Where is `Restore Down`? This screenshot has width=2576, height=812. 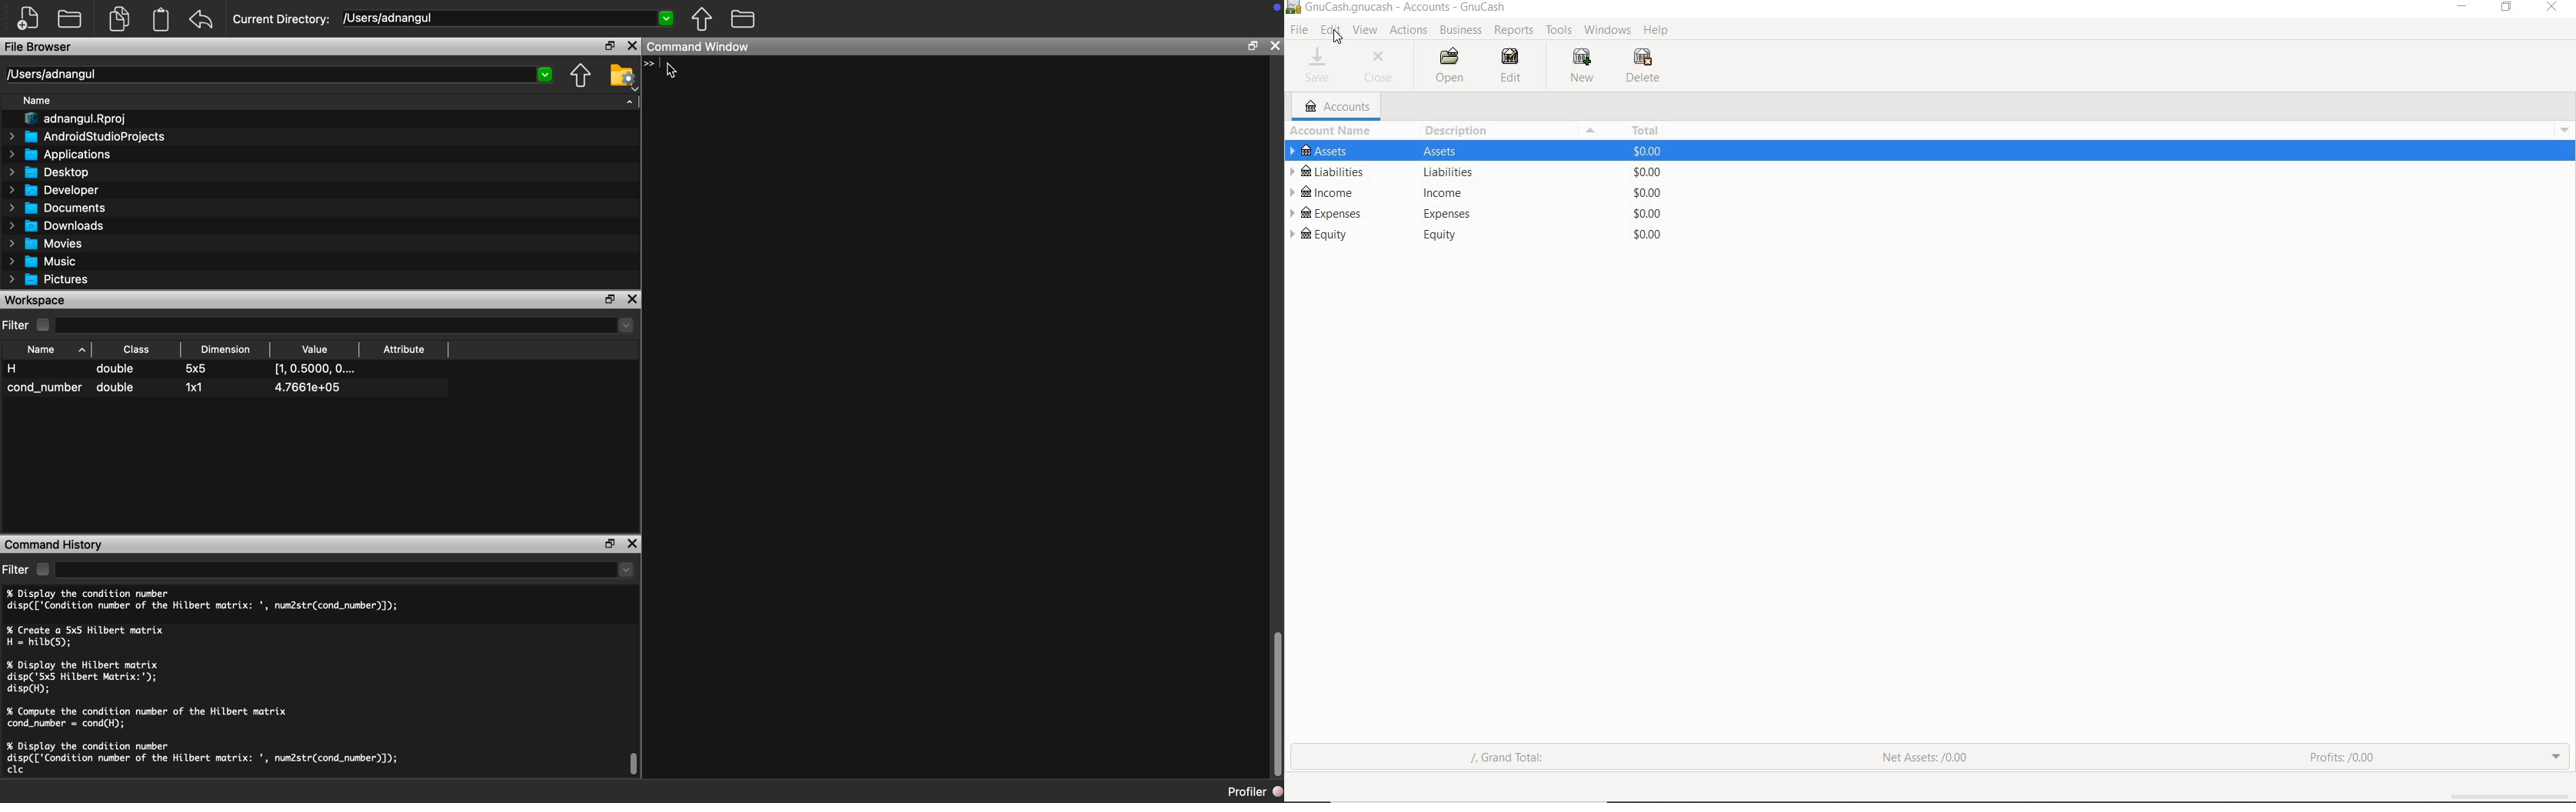 Restore Down is located at coordinates (1253, 44).